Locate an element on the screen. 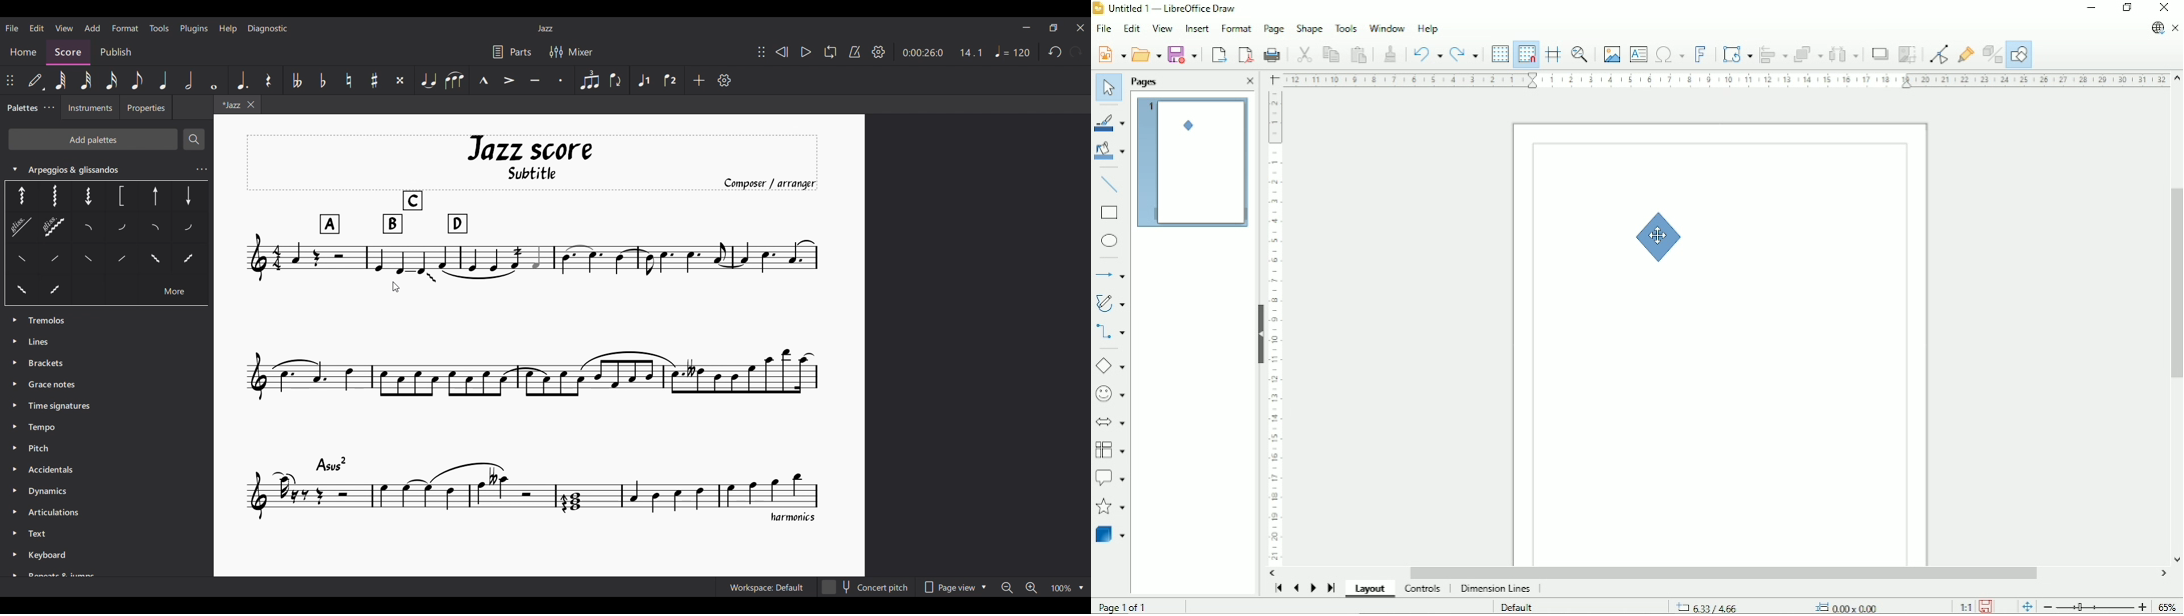 Image resolution: width=2184 pixels, height=616 pixels. Page 1 of 1 is located at coordinates (1127, 606).